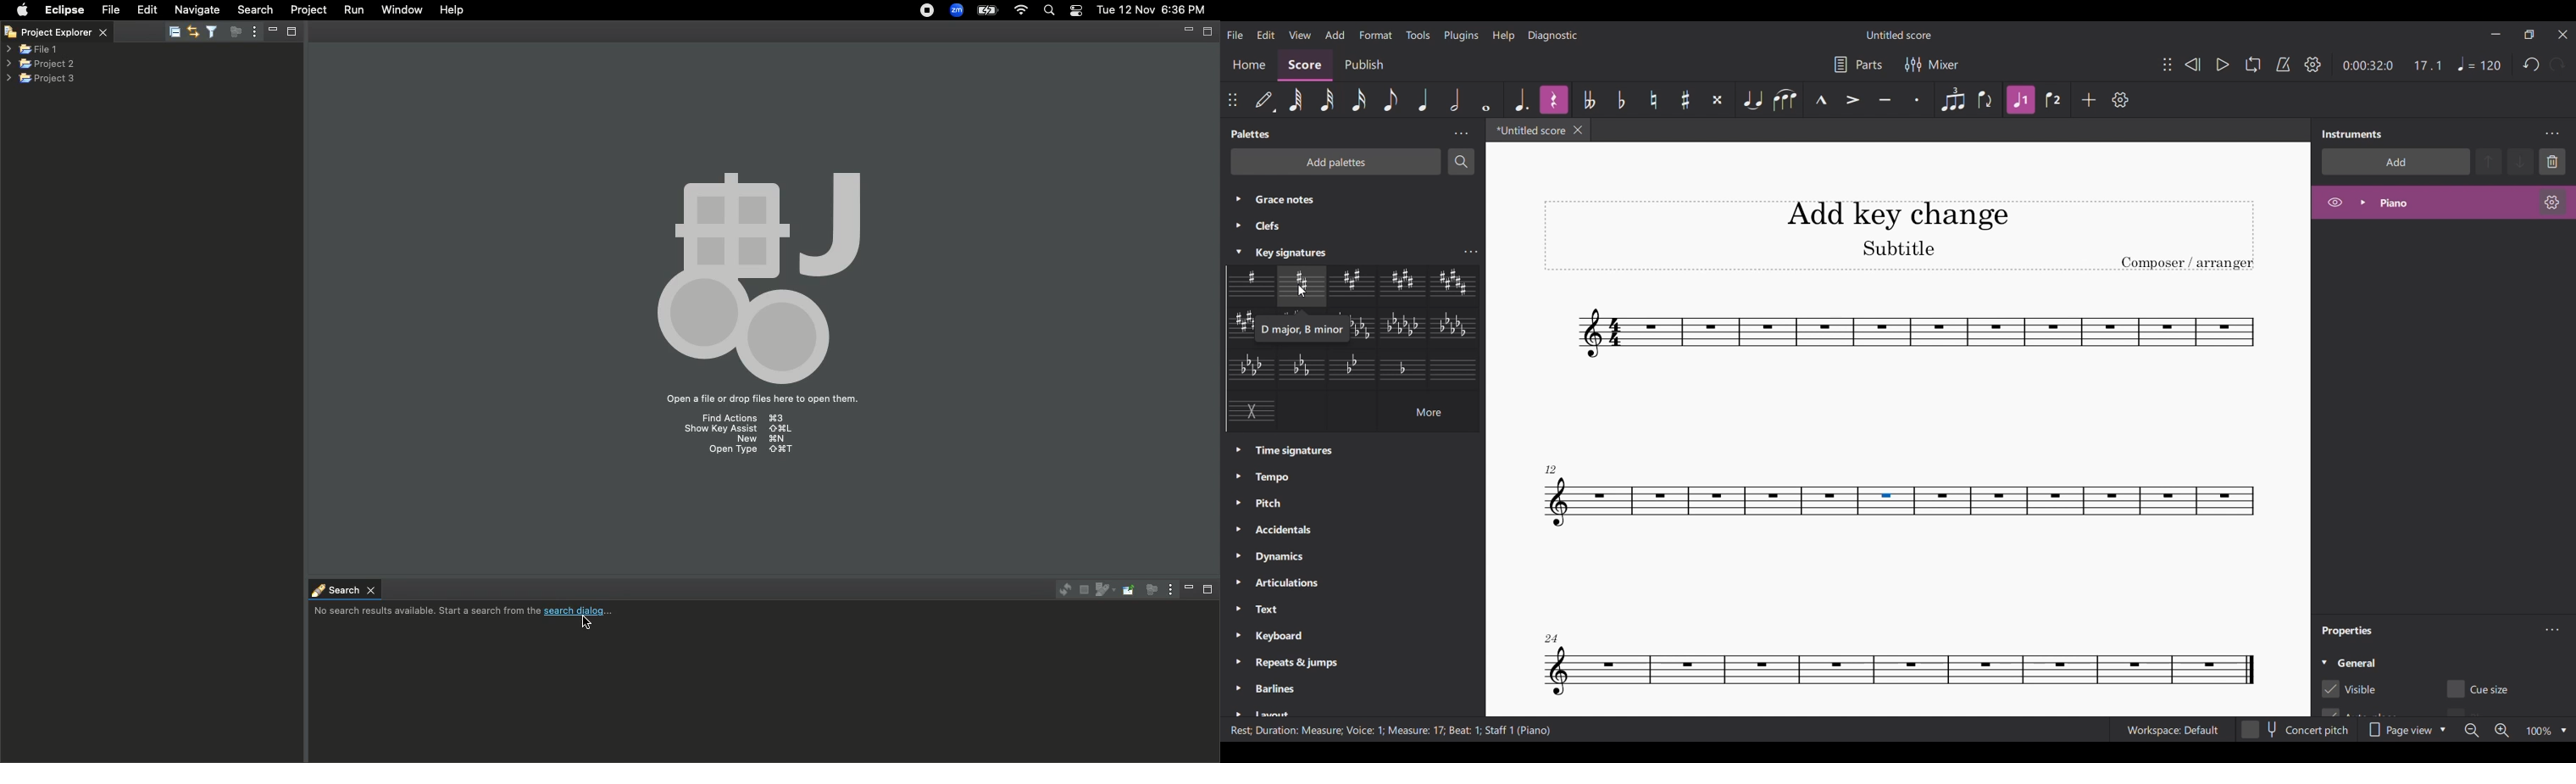 This screenshot has height=784, width=2576. Describe the element at coordinates (1503, 35) in the screenshot. I see `Help menu` at that location.